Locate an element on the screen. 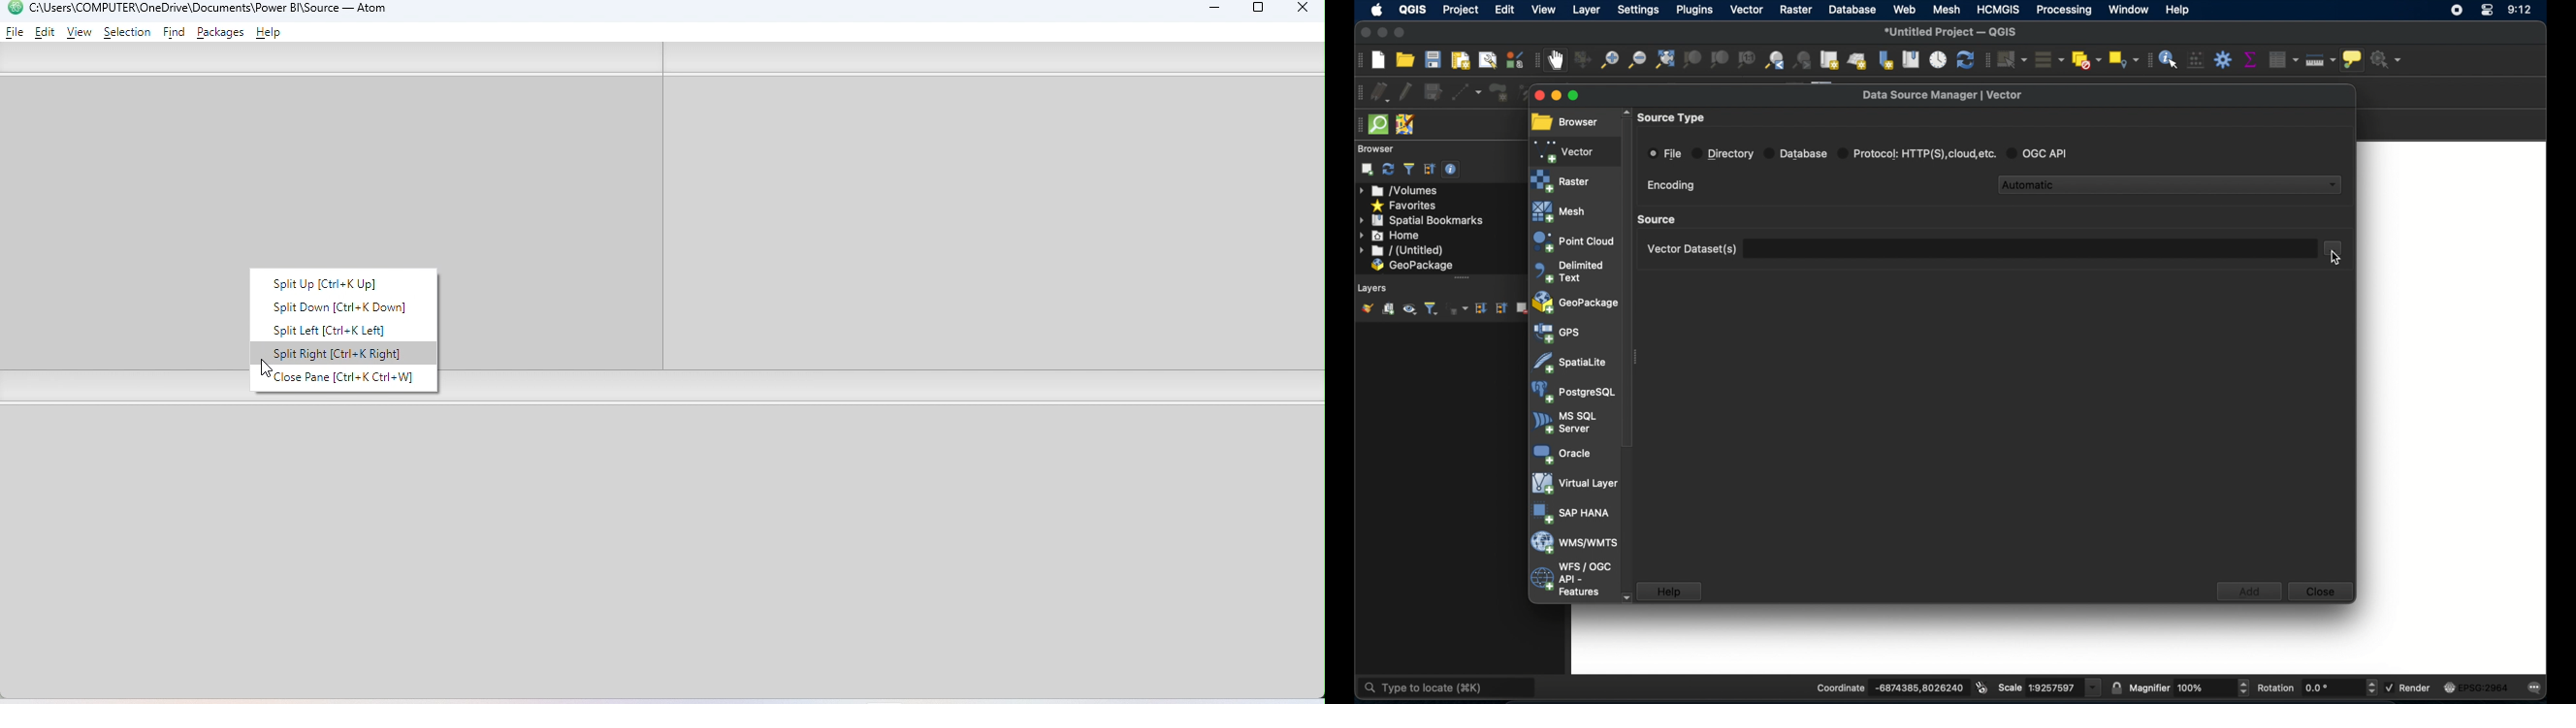  open field calculator is located at coordinates (2196, 60).